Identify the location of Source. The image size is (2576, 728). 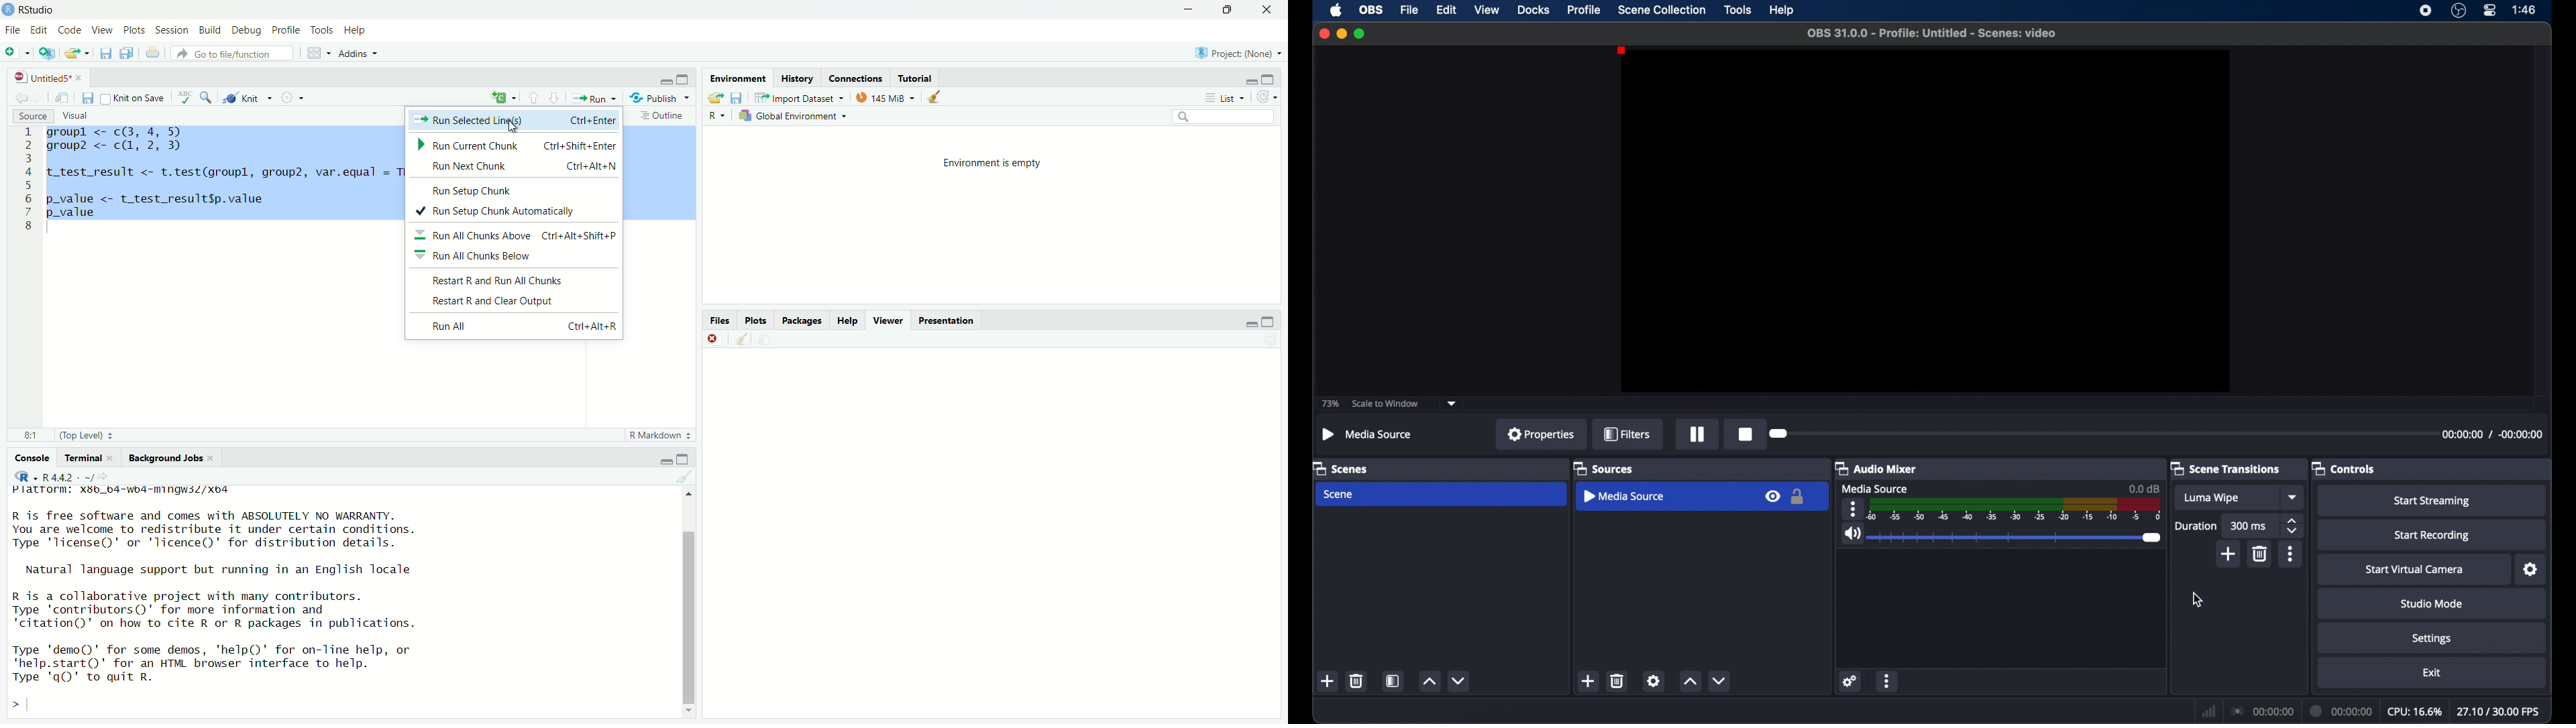
(30, 116).